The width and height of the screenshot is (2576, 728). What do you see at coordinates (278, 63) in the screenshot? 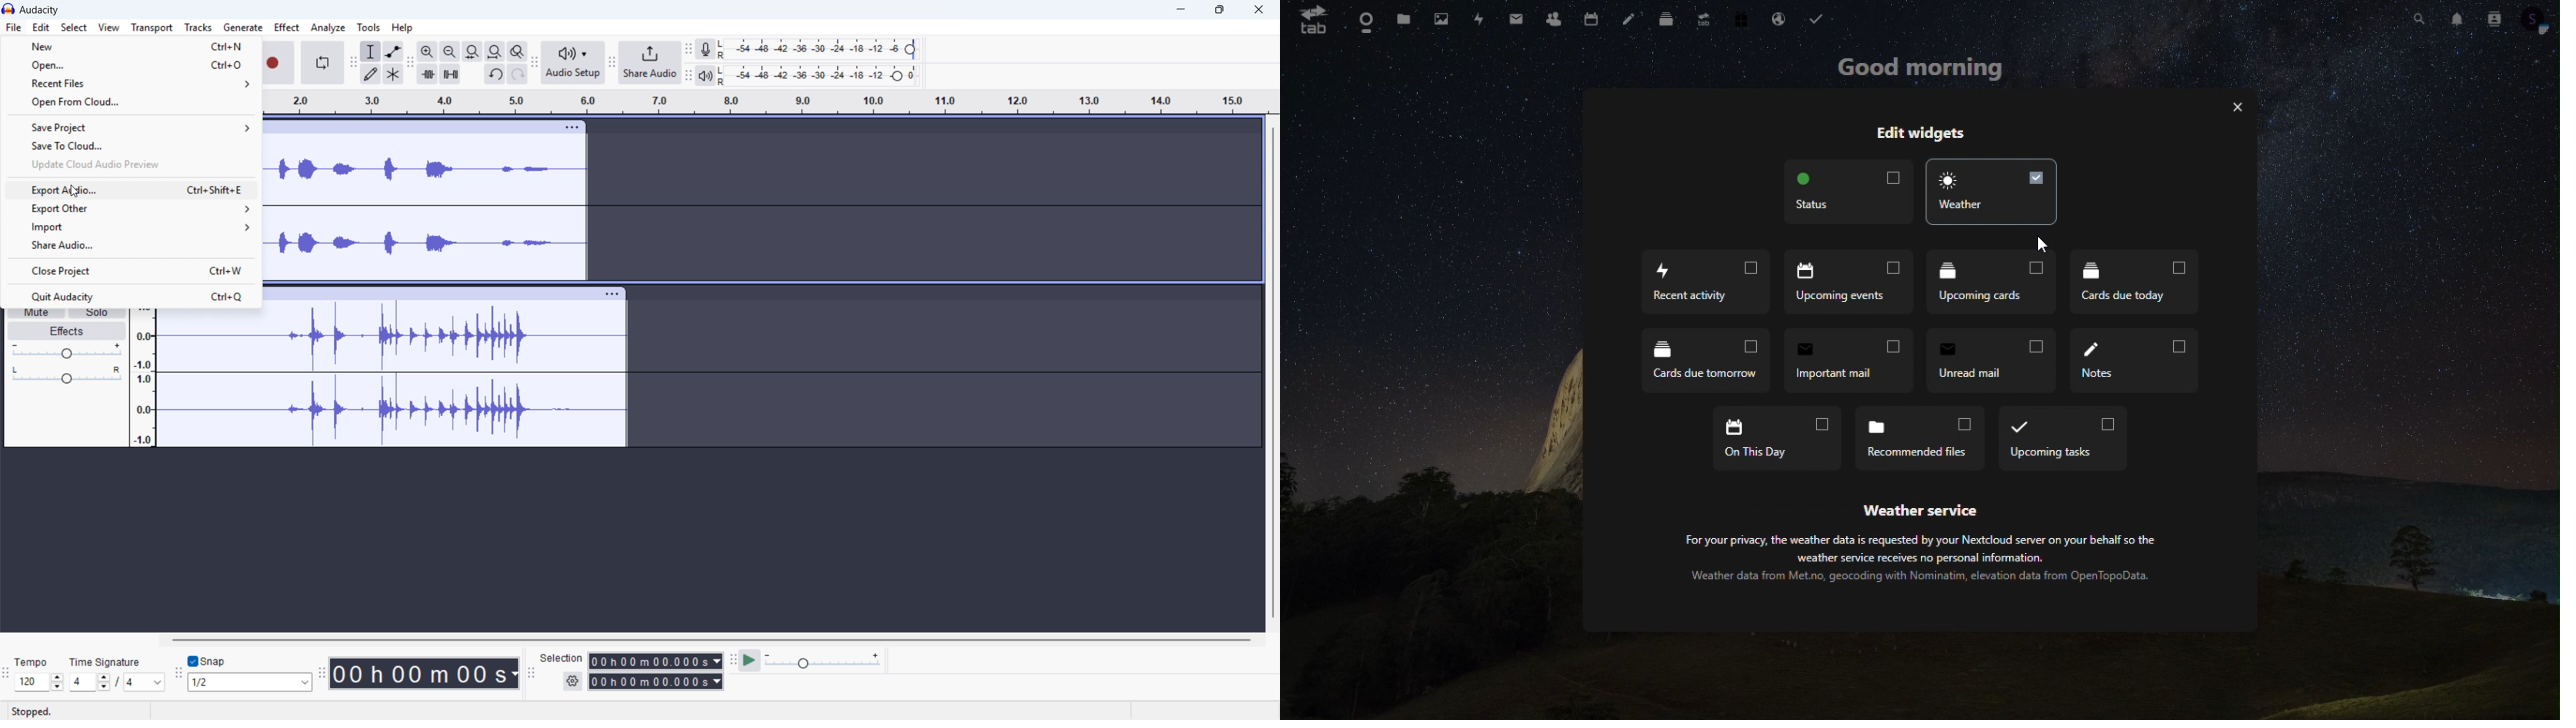
I see `Record ` at bounding box center [278, 63].